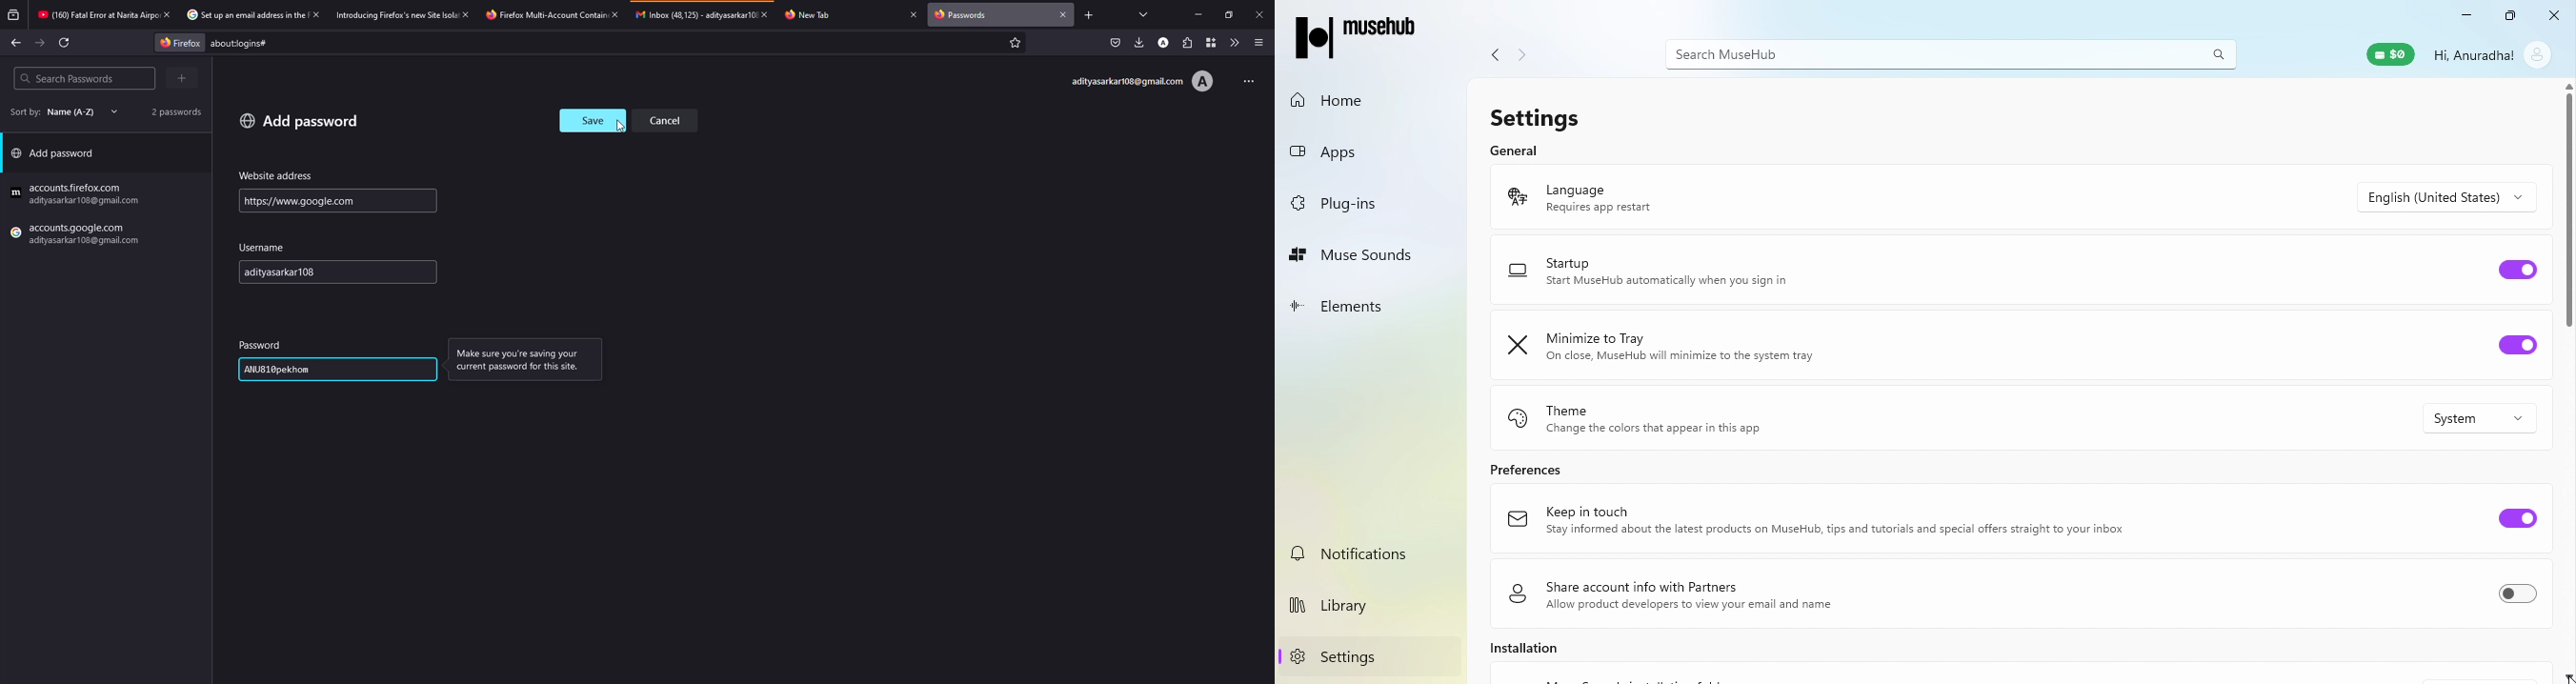 Image resolution: width=2576 pixels, height=700 pixels. Describe the element at coordinates (1232, 43) in the screenshot. I see `more tools` at that location.